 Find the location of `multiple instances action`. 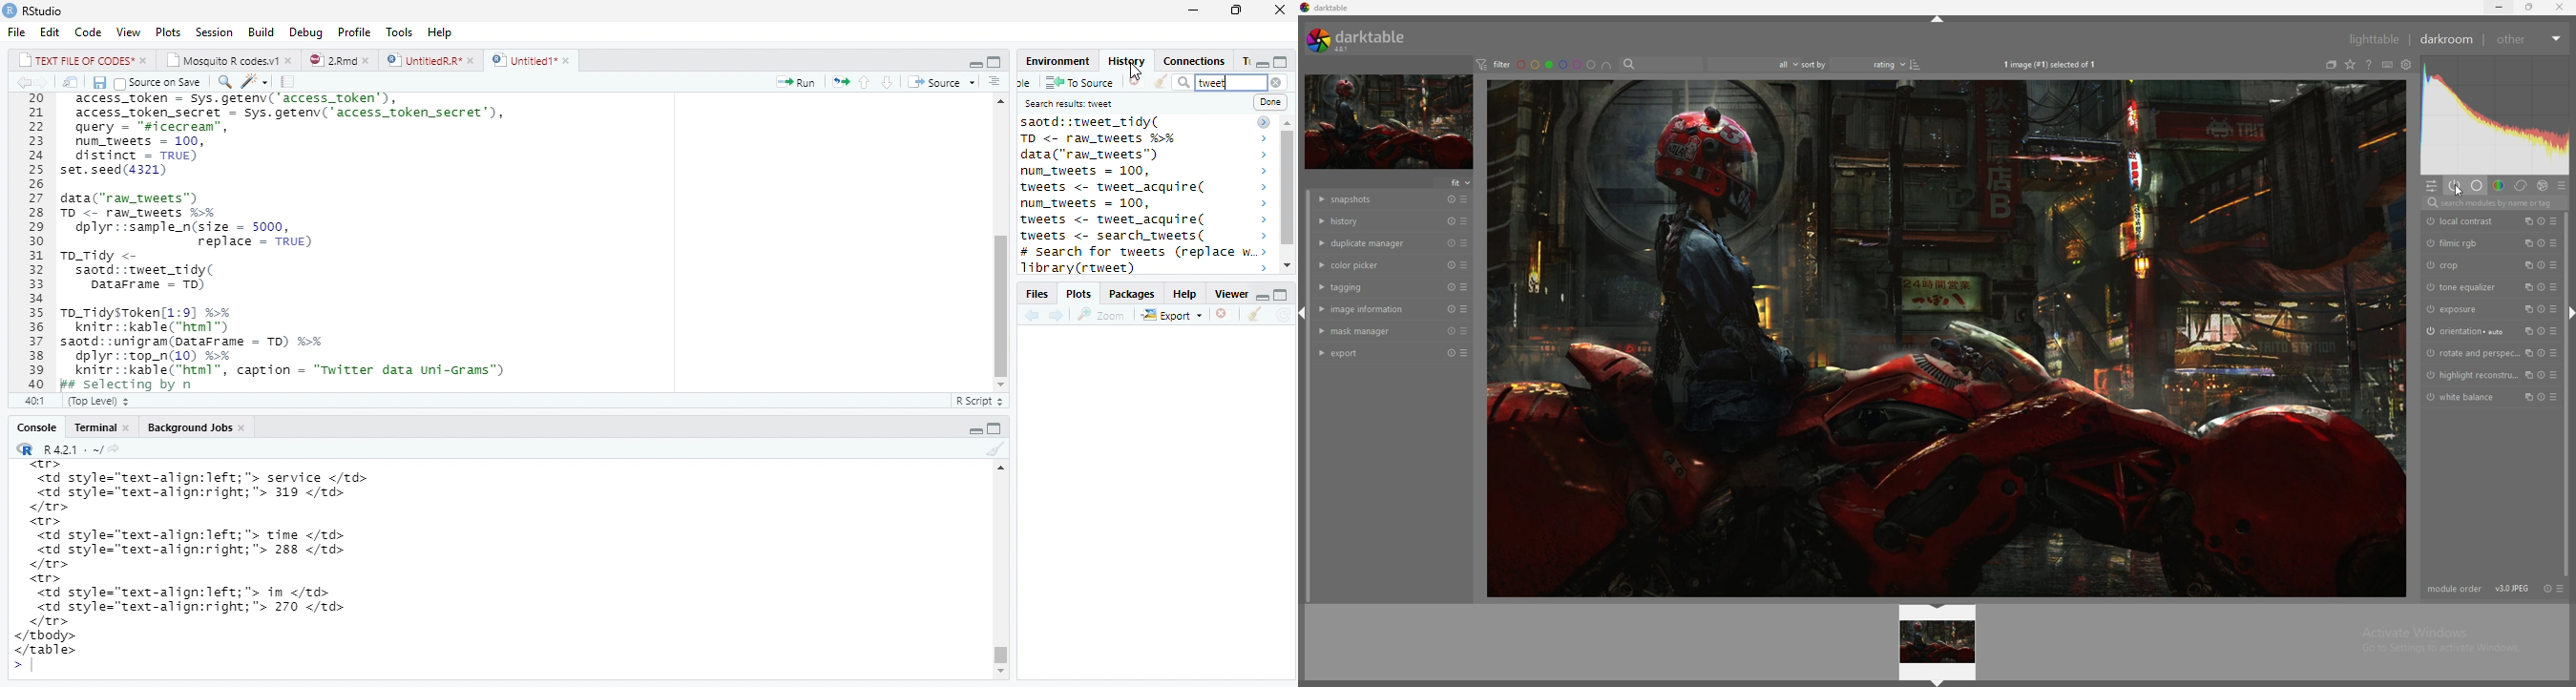

multiple instances action is located at coordinates (2530, 310).